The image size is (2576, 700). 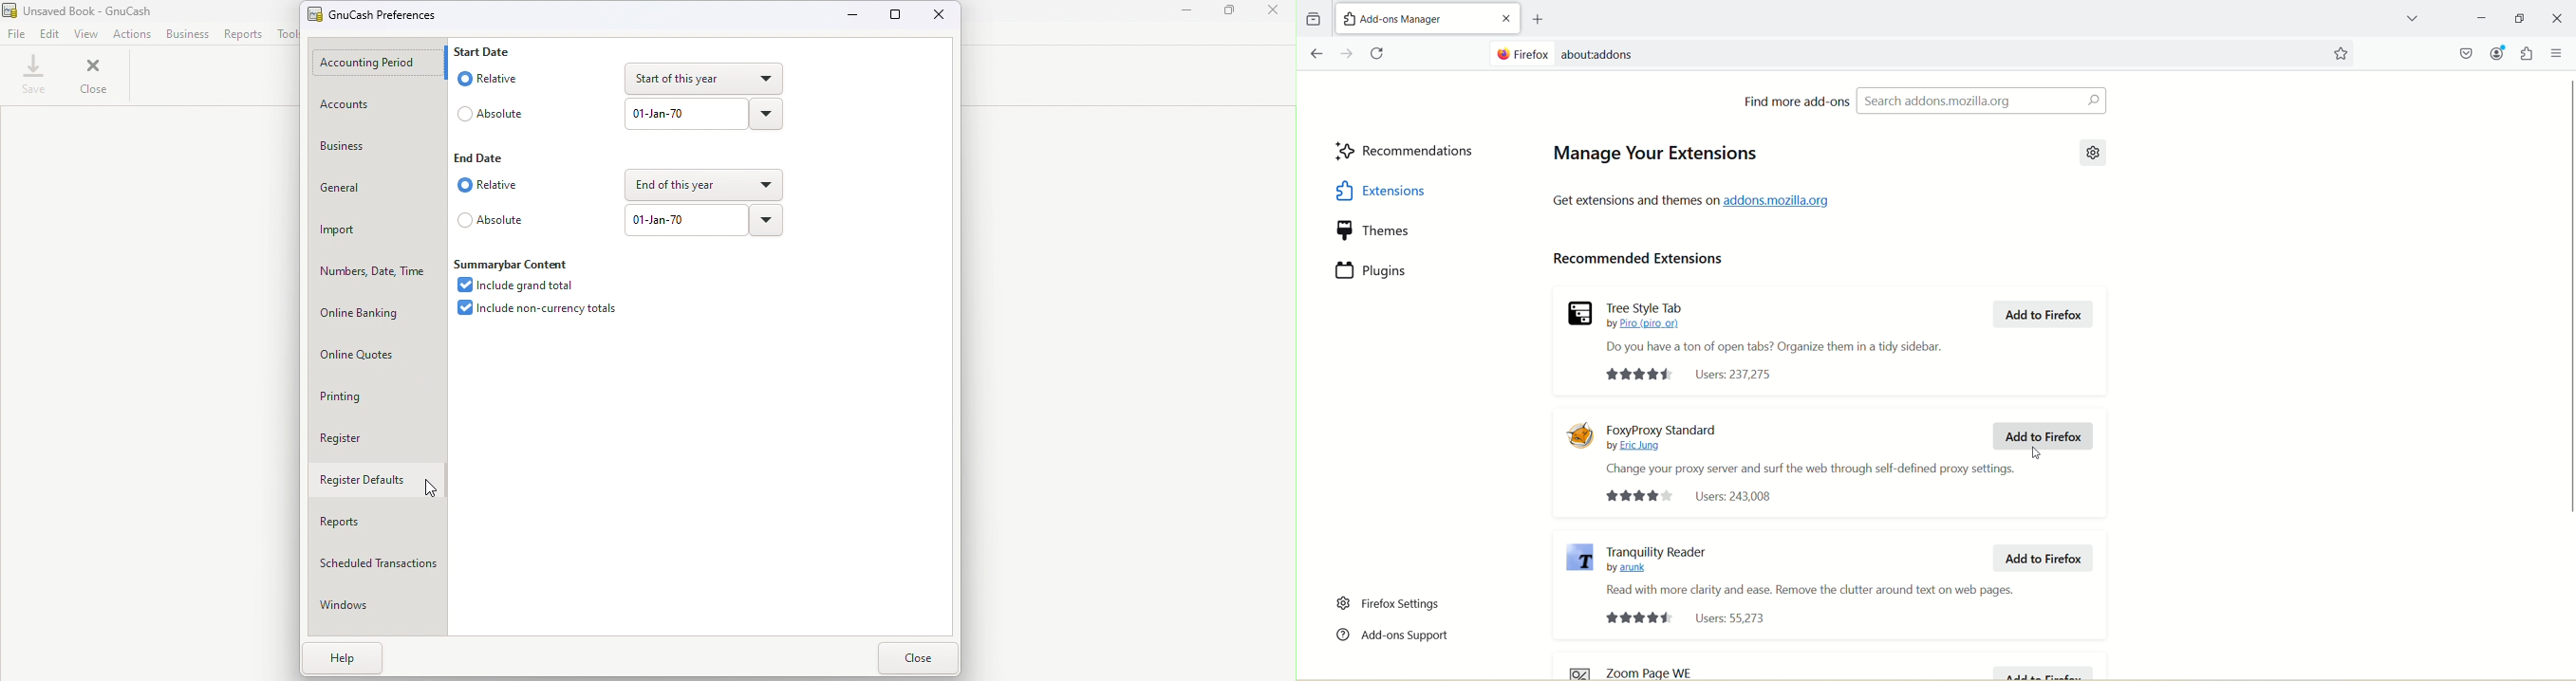 What do you see at coordinates (89, 78) in the screenshot?
I see `Close` at bounding box center [89, 78].